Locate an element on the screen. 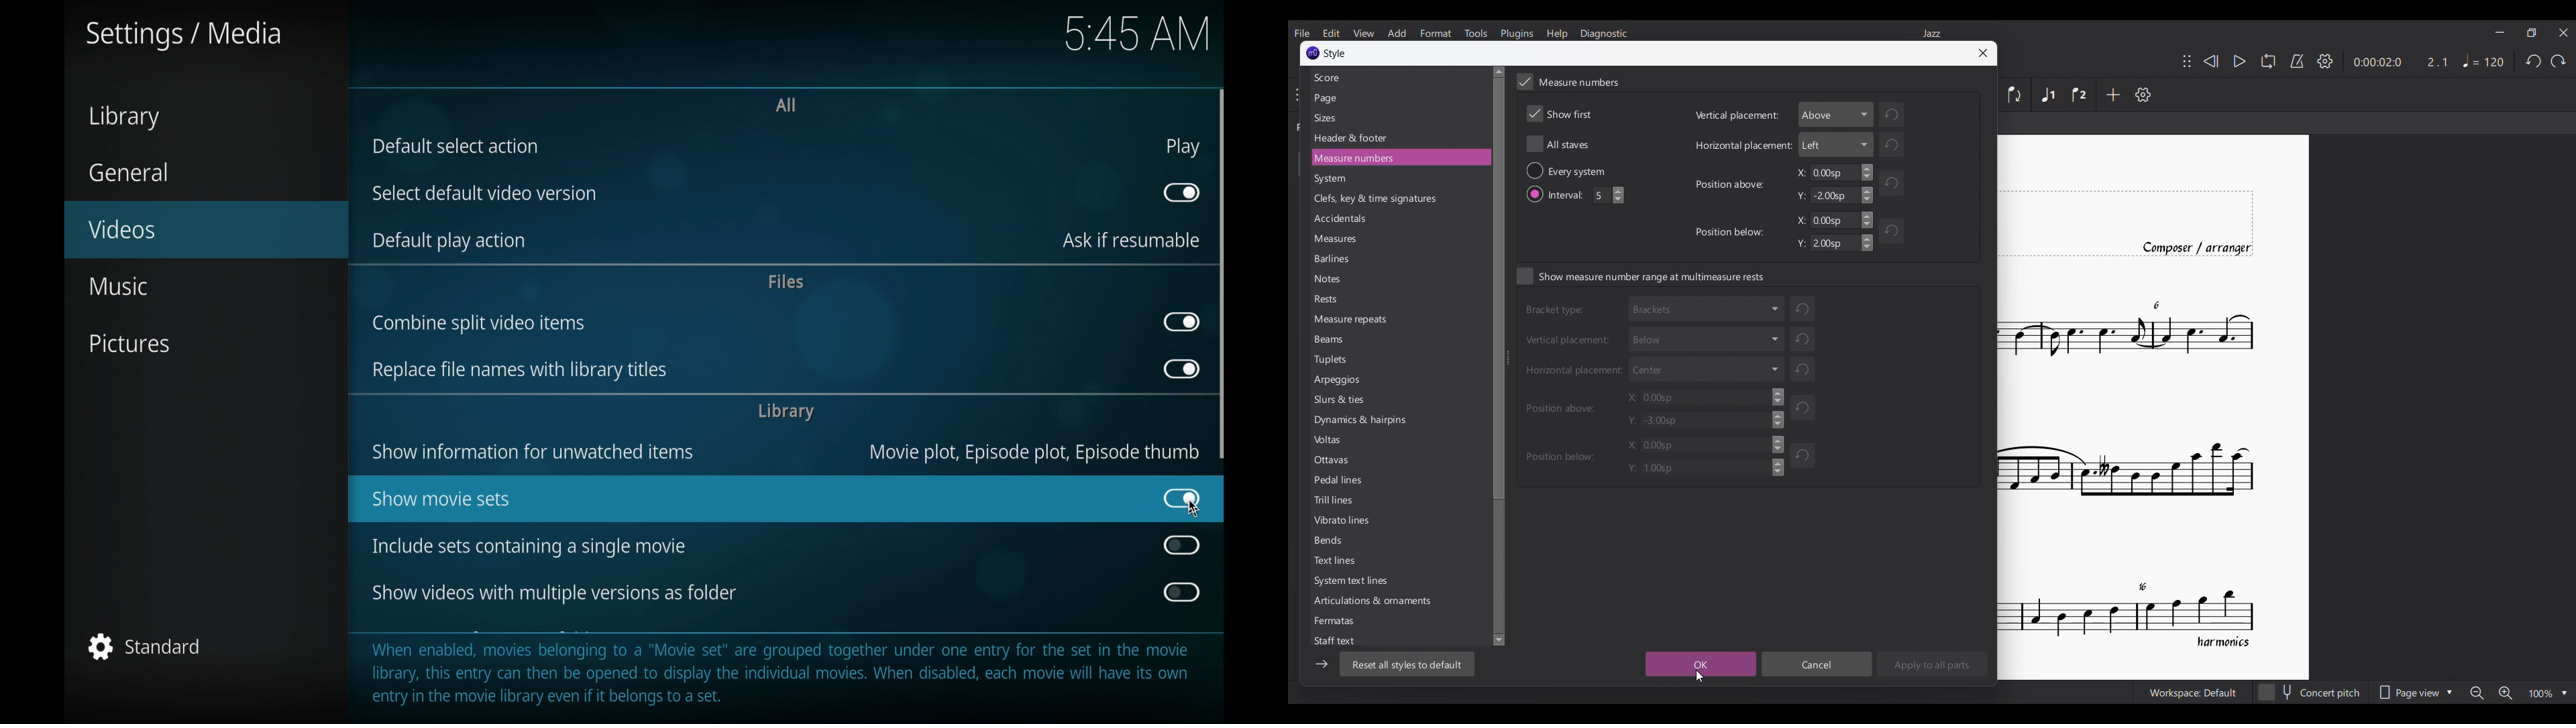 The height and width of the screenshot is (728, 2576). Barlines is located at coordinates (1335, 261).